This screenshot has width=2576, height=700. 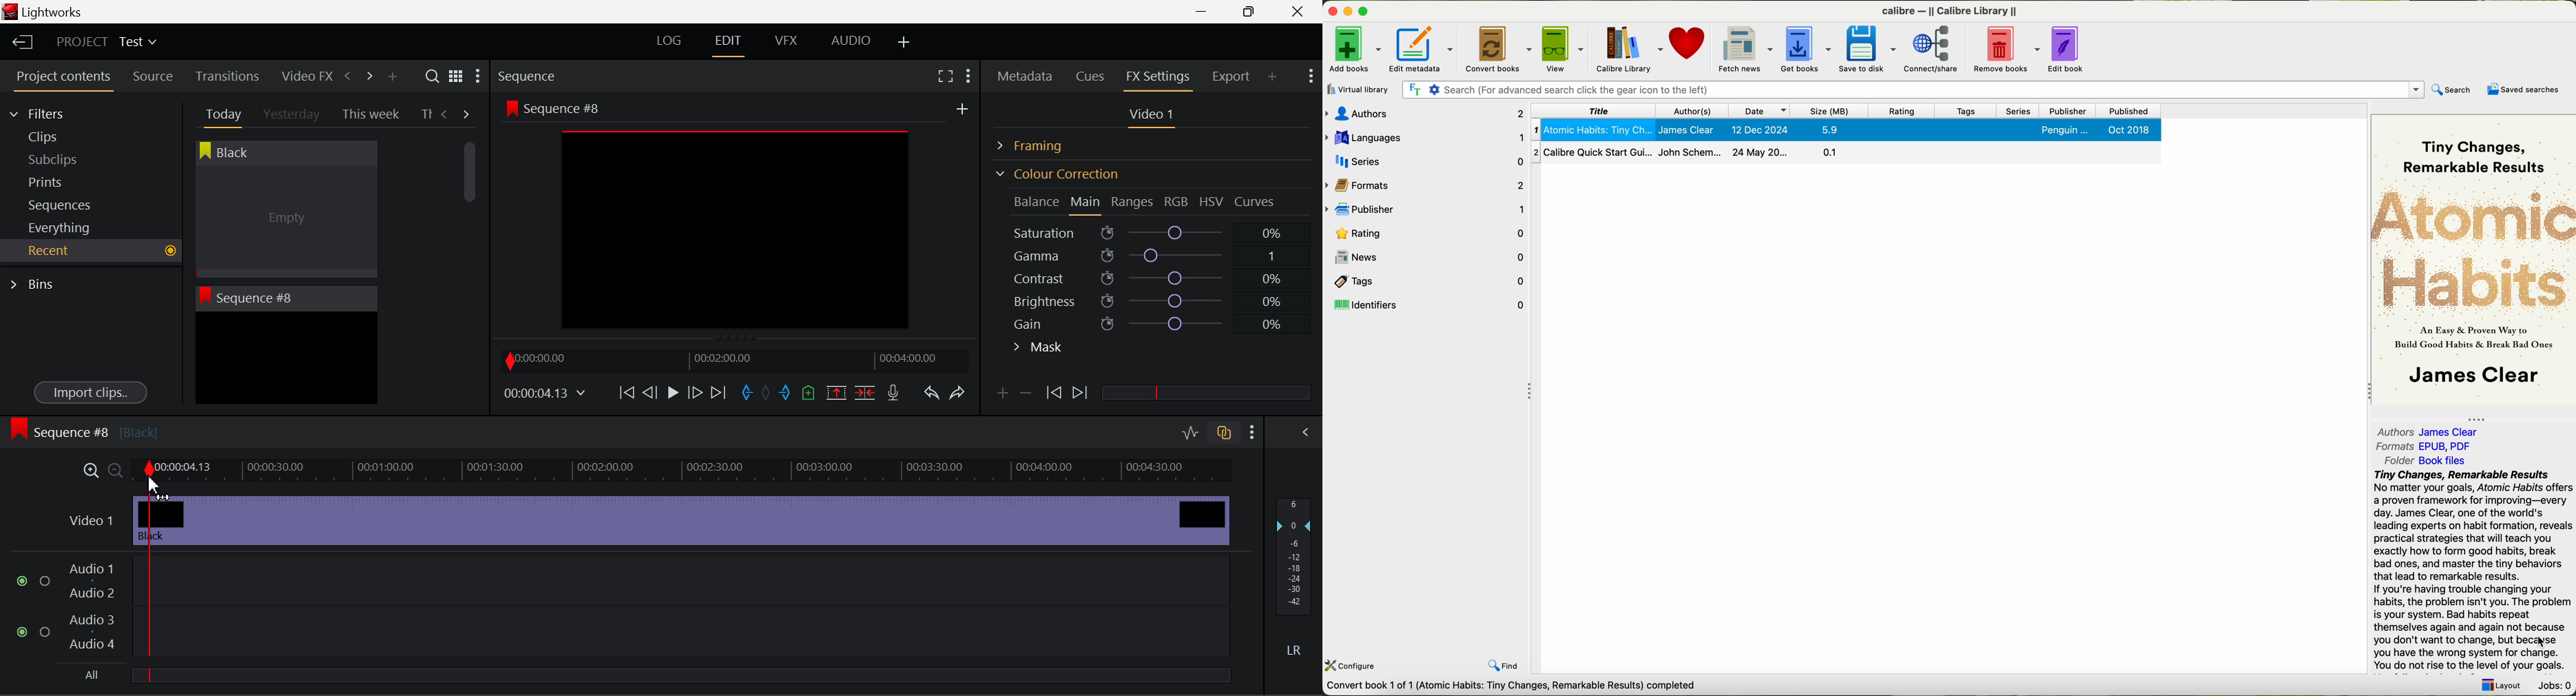 I want to click on Search, so click(x=434, y=76).